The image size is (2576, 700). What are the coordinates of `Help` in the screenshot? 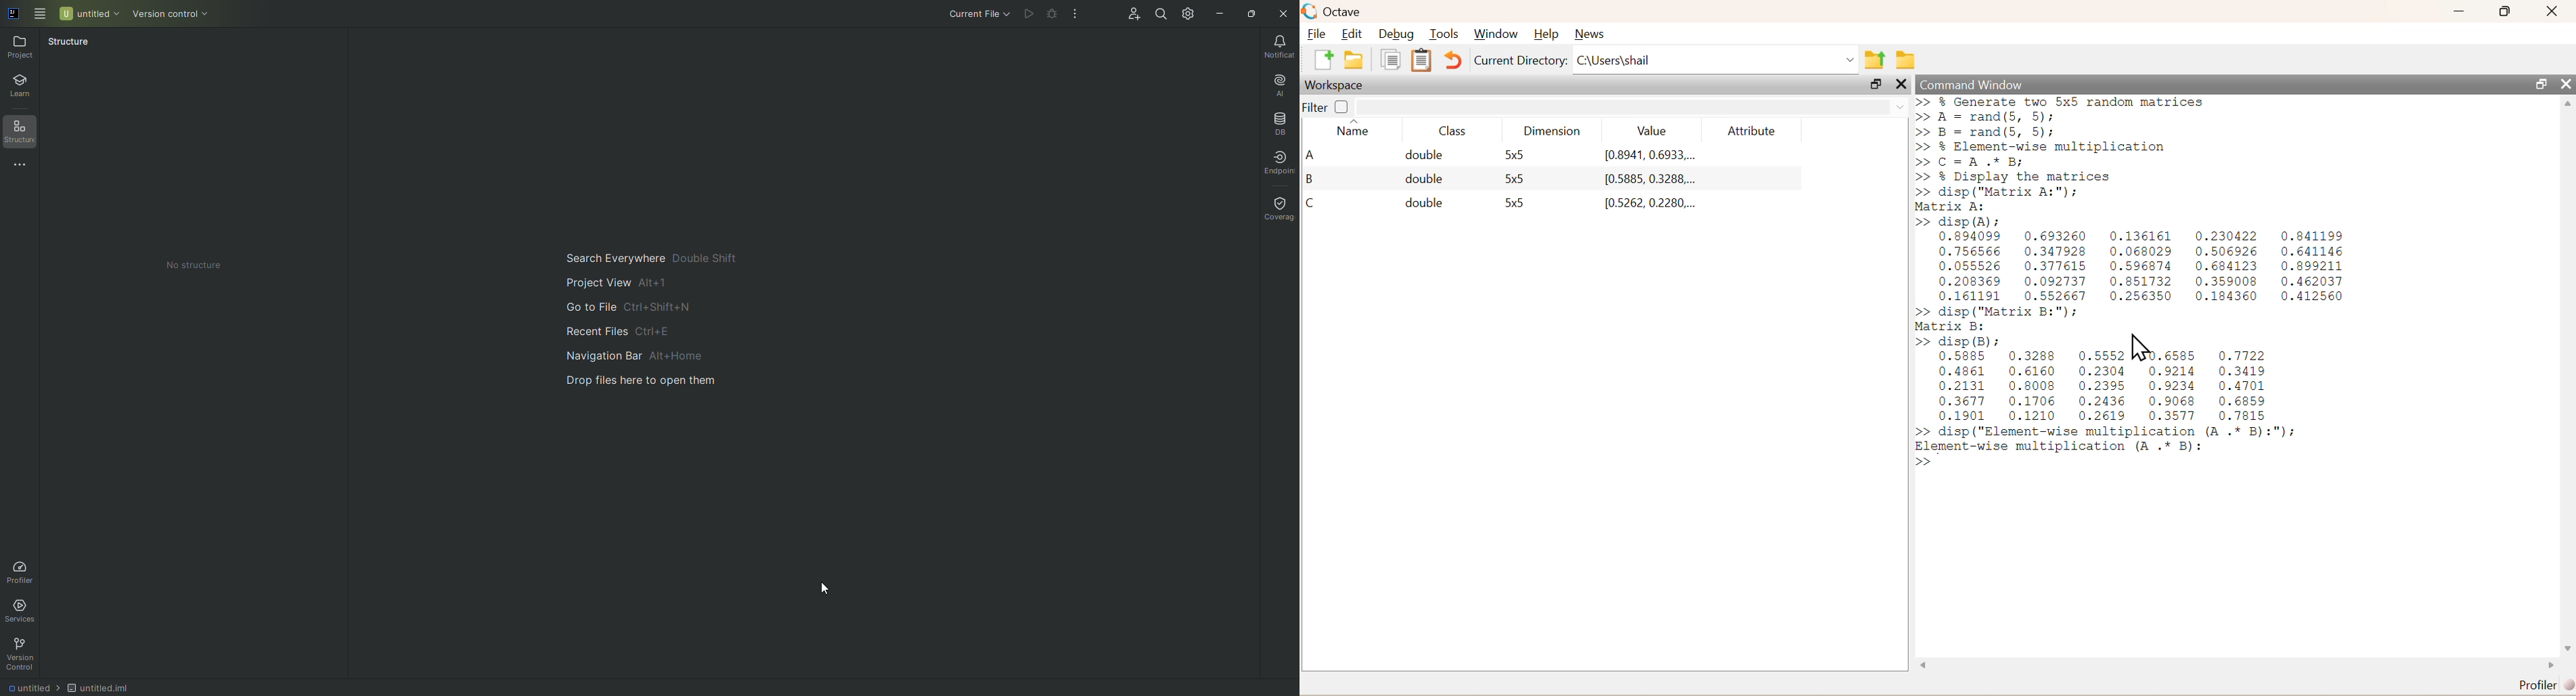 It's located at (1548, 31).